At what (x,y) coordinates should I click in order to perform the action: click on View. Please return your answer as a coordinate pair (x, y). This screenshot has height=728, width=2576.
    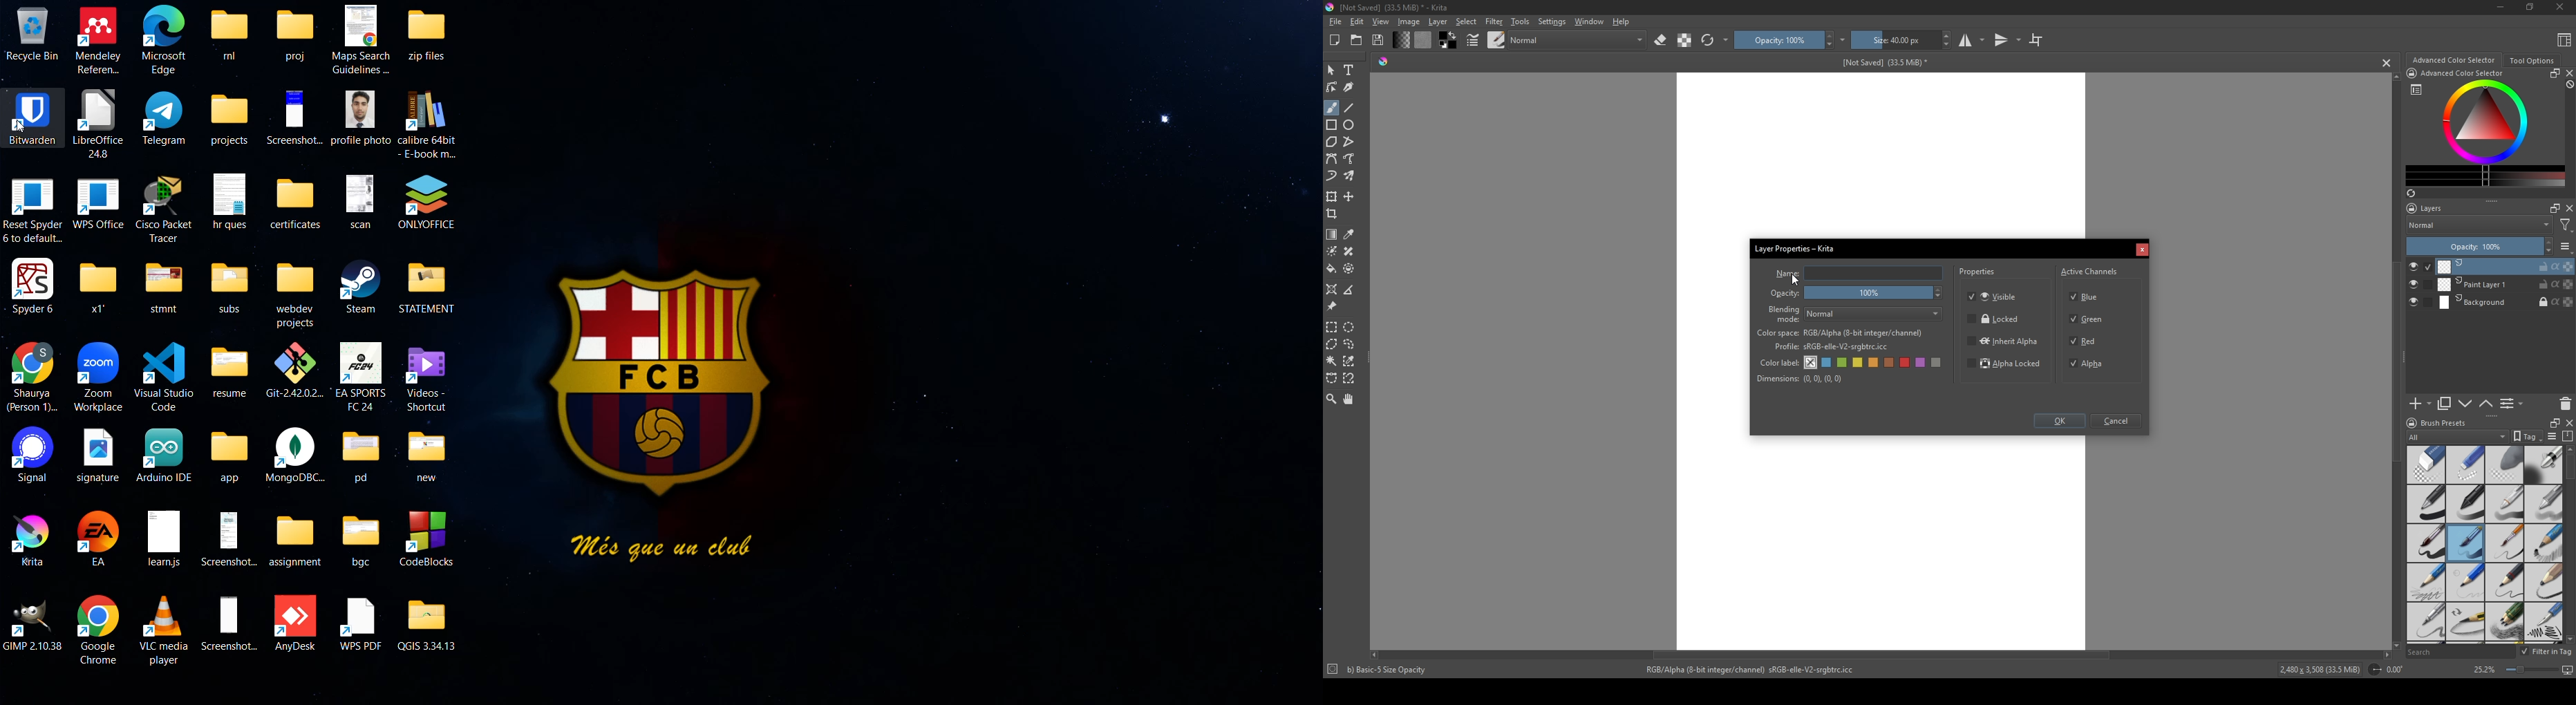
    Looking at the image, I should click on (1381, 22).